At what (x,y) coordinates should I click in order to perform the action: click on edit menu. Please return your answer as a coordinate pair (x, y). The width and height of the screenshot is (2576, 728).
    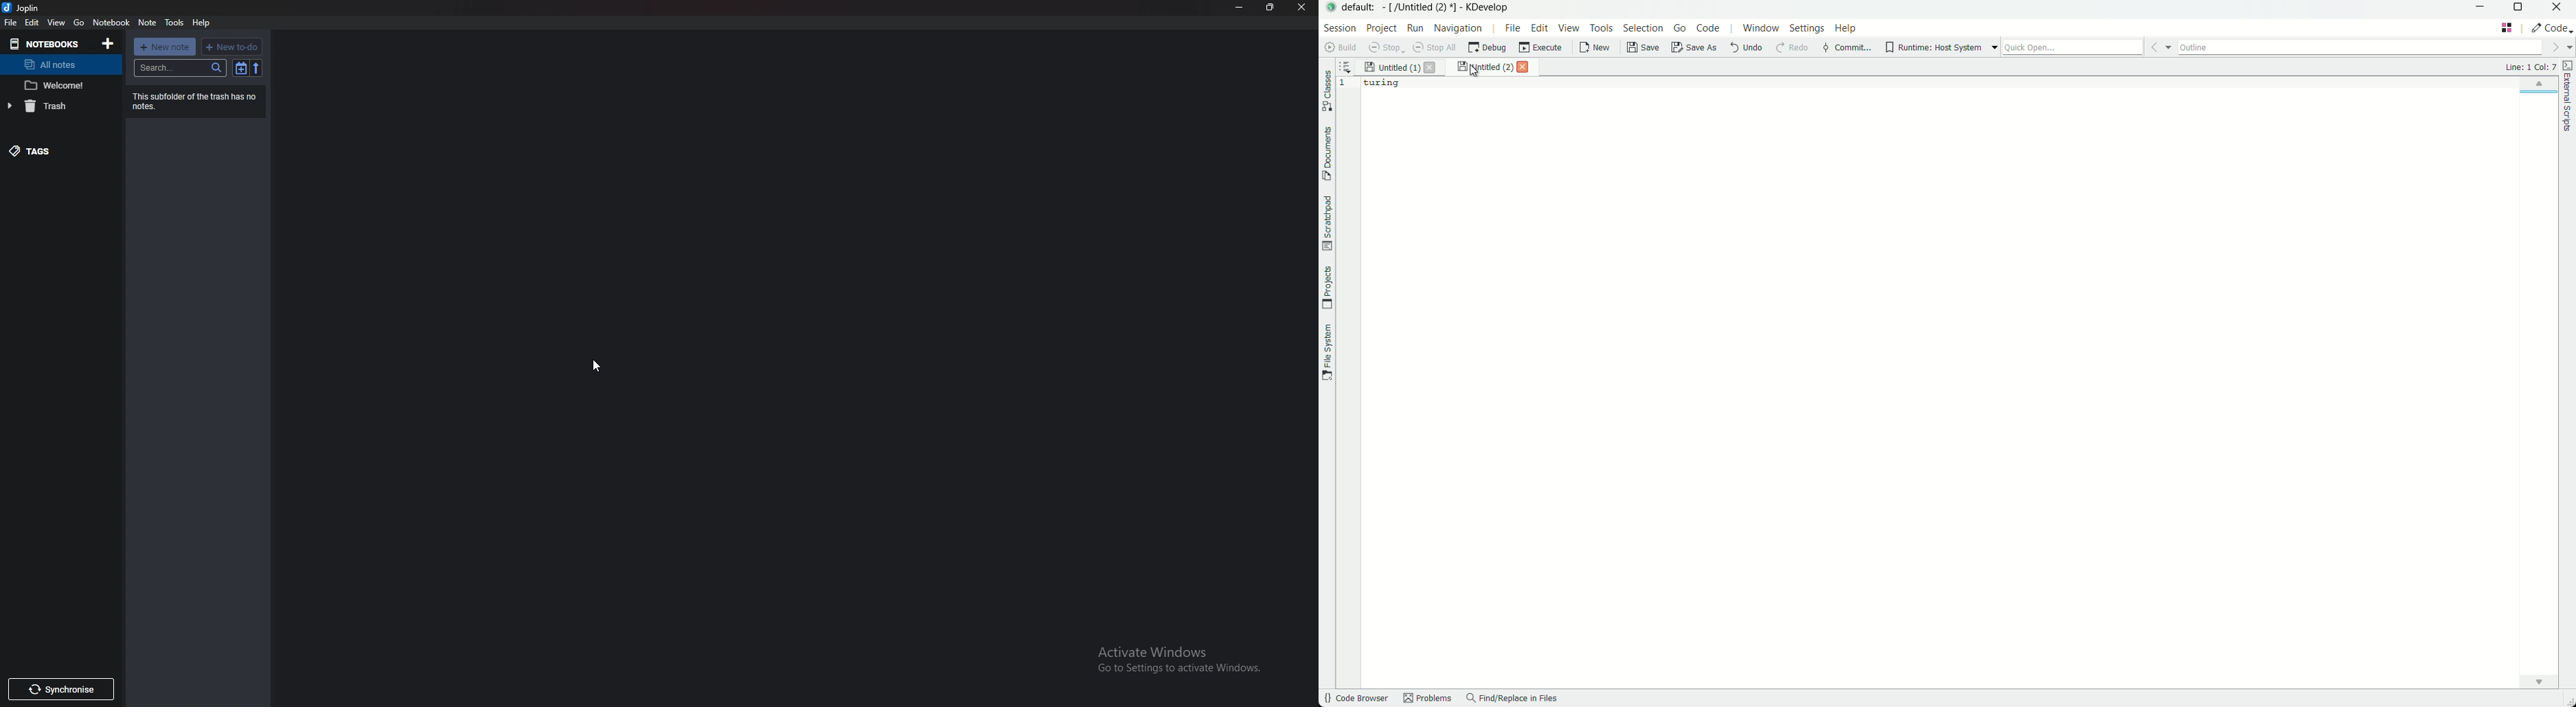
    Looking at the image, I should click on (1539, 28).